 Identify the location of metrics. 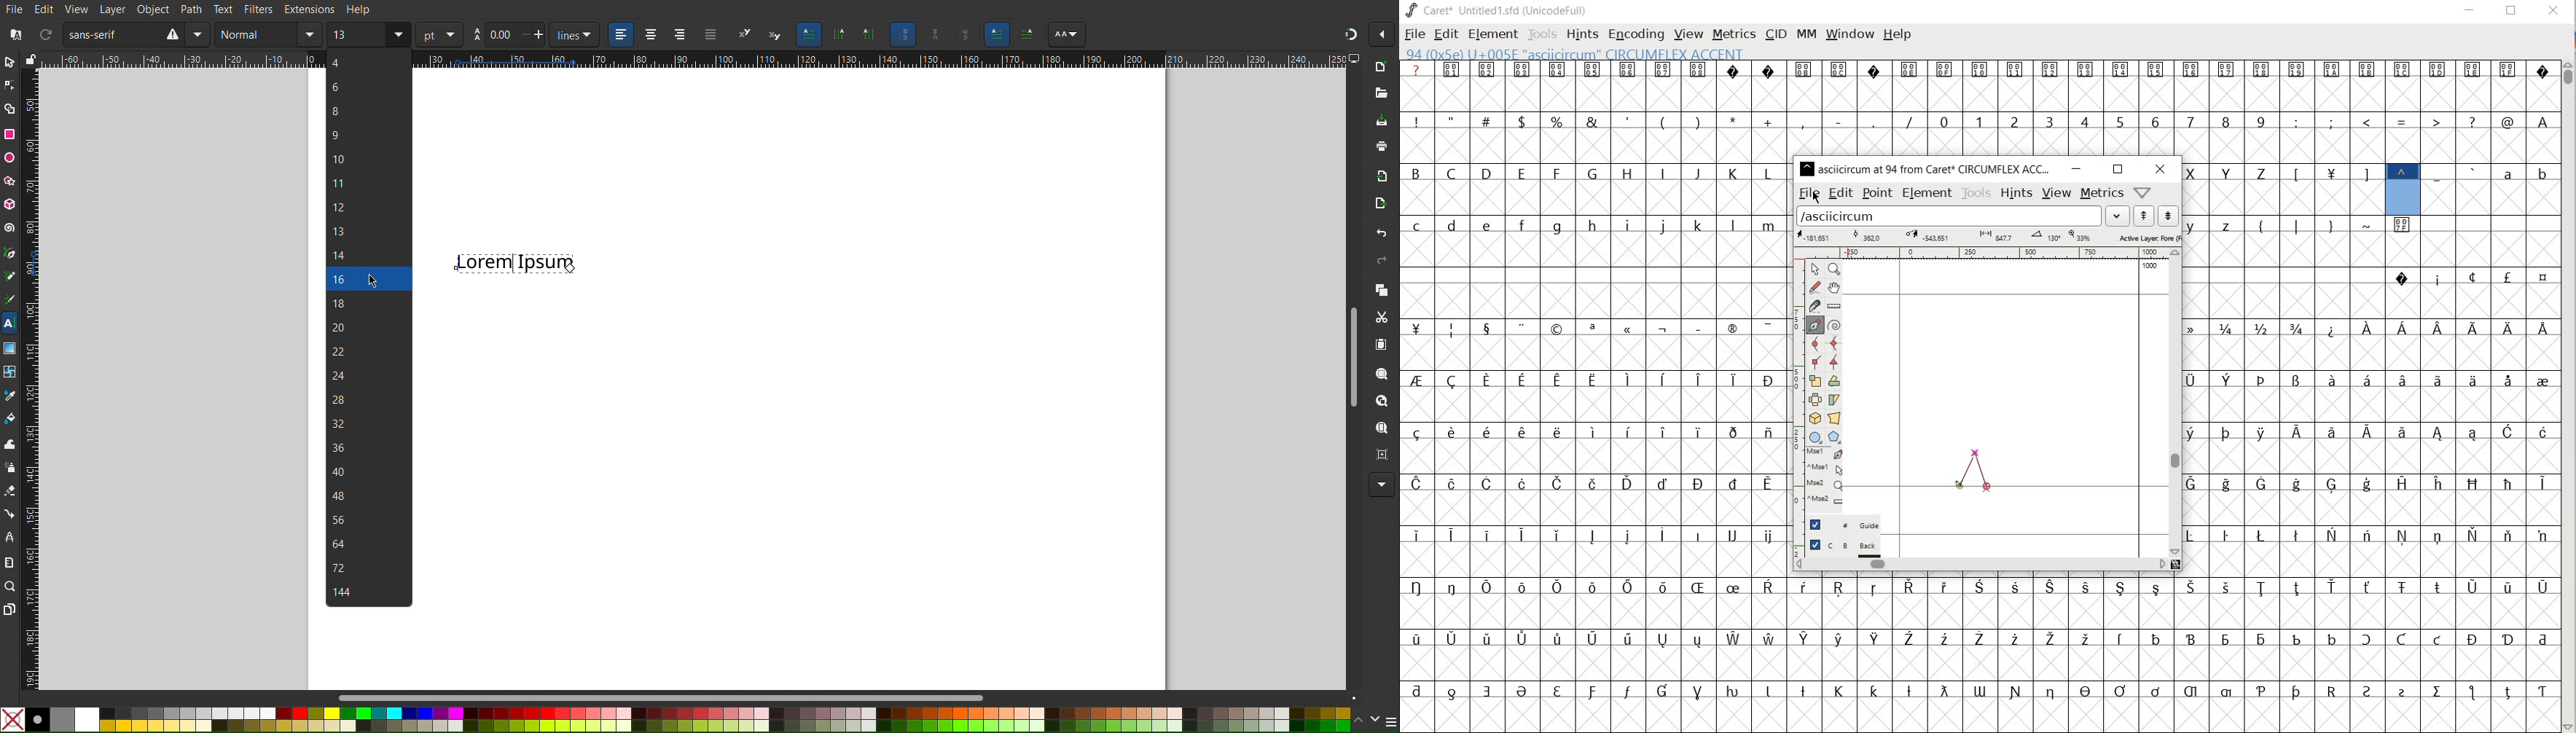
(2103, 193).